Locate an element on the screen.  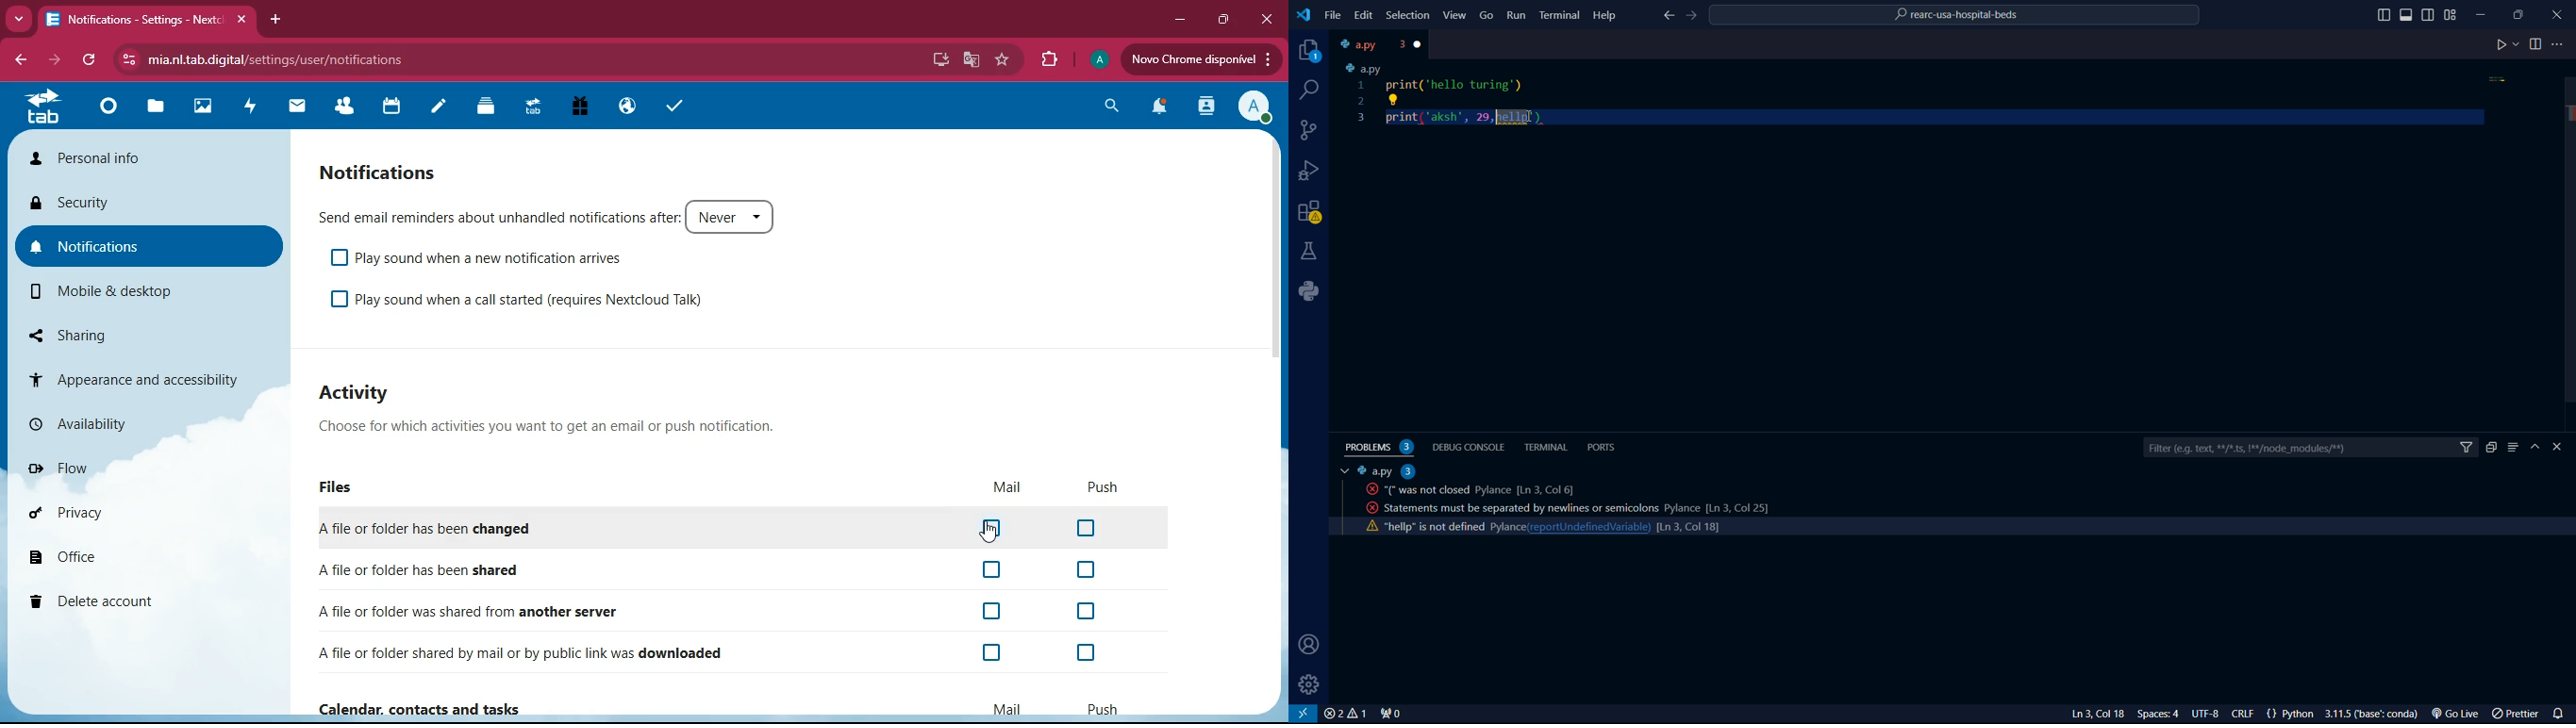
notifications is located at coordinates (405, 173).